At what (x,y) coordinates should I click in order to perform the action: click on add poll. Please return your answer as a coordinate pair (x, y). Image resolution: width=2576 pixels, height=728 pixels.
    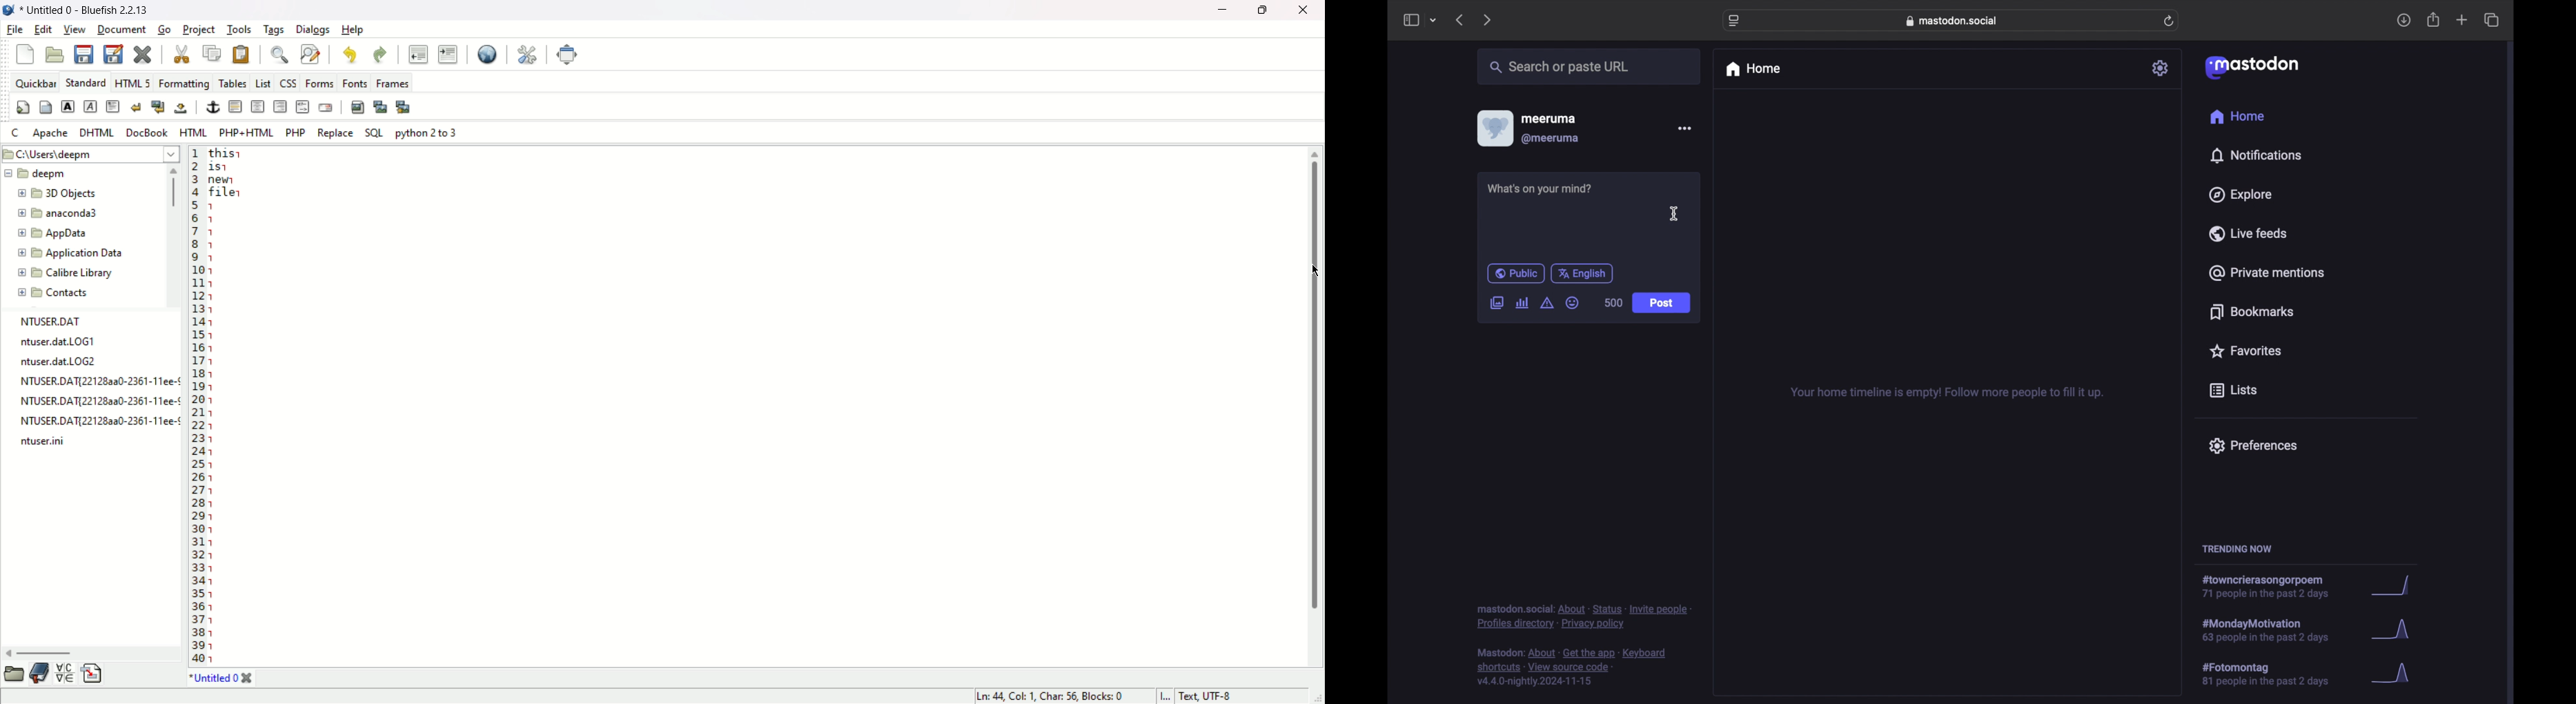
    Looking at the image, I should click on (1523, 303).